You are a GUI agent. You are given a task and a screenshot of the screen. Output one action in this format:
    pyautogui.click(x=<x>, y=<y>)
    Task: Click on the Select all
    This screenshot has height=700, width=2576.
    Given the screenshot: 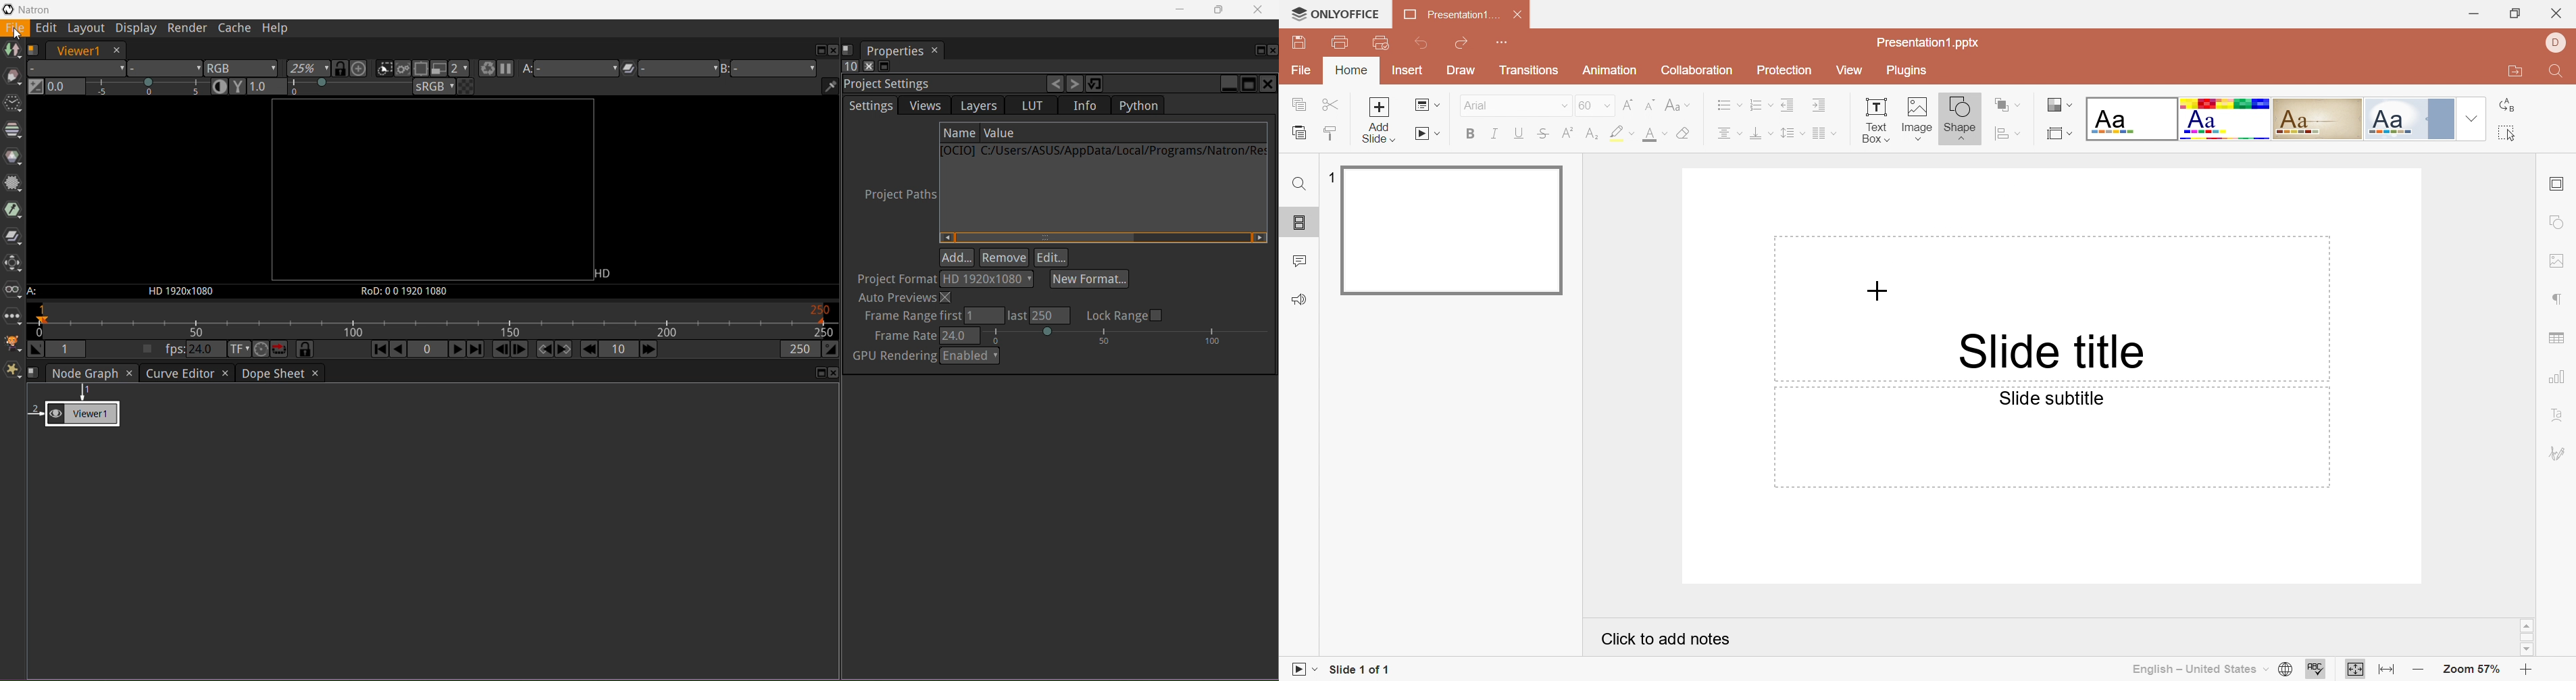 What is the action you would take?
    pyautogui.click(x=2506, y=132)
    